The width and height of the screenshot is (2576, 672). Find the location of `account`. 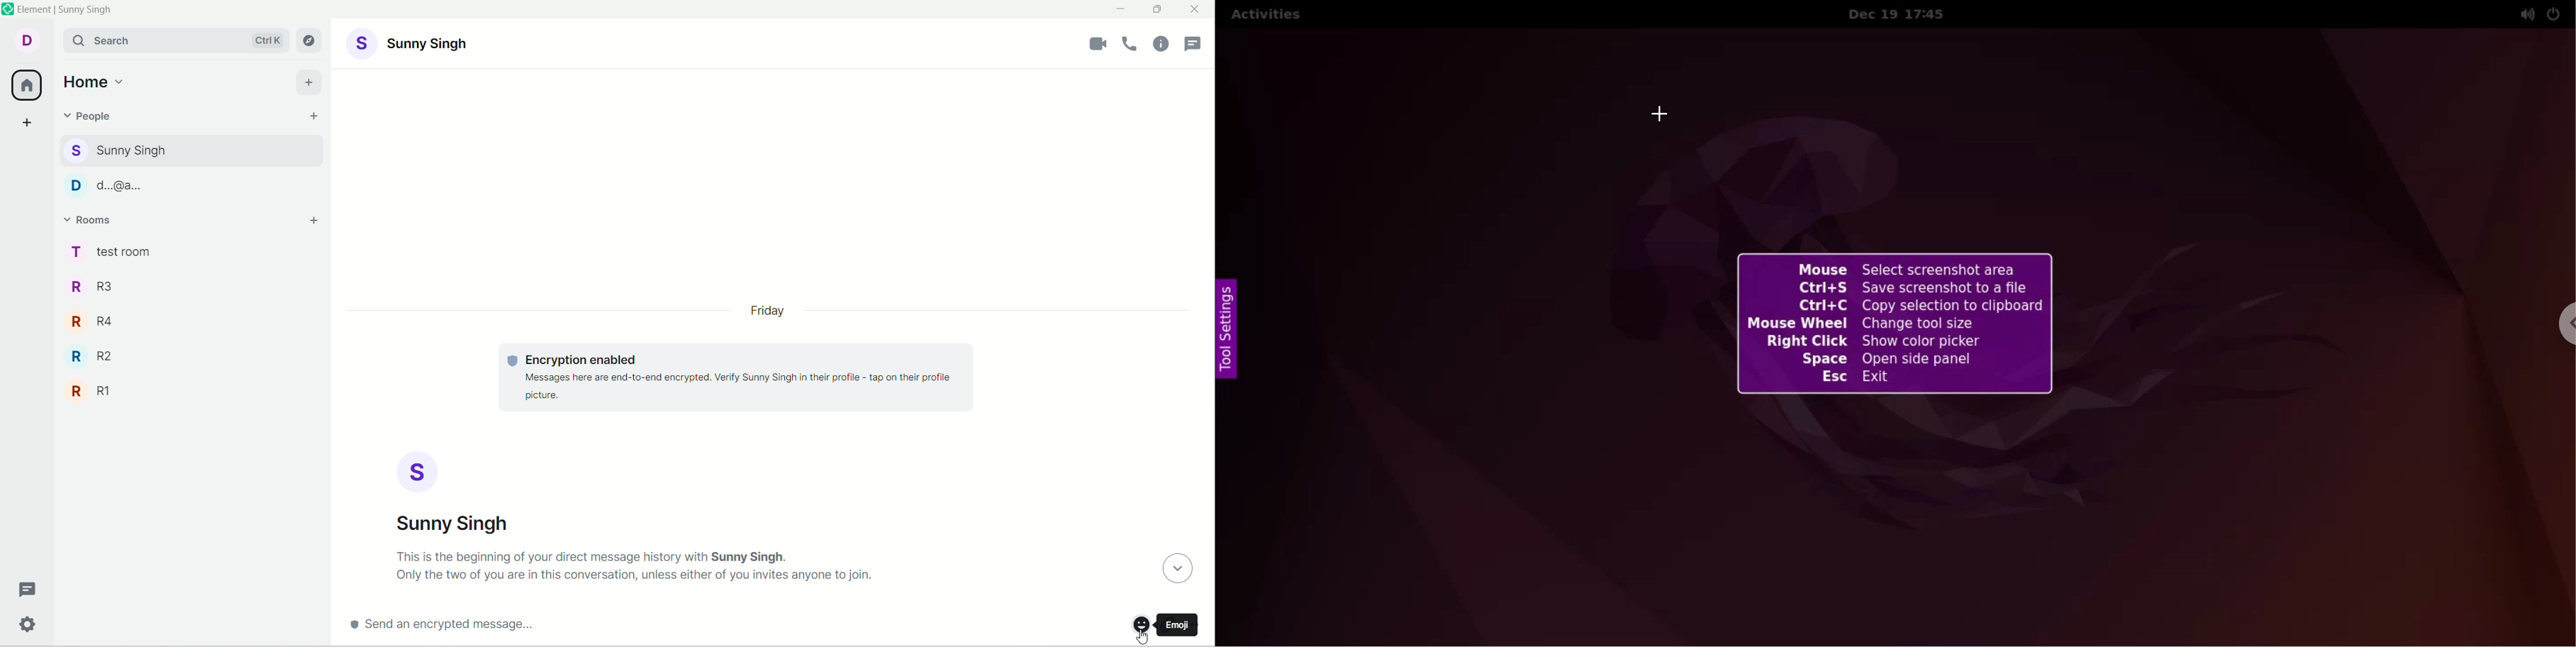

account is located at coordinates (409, 42).